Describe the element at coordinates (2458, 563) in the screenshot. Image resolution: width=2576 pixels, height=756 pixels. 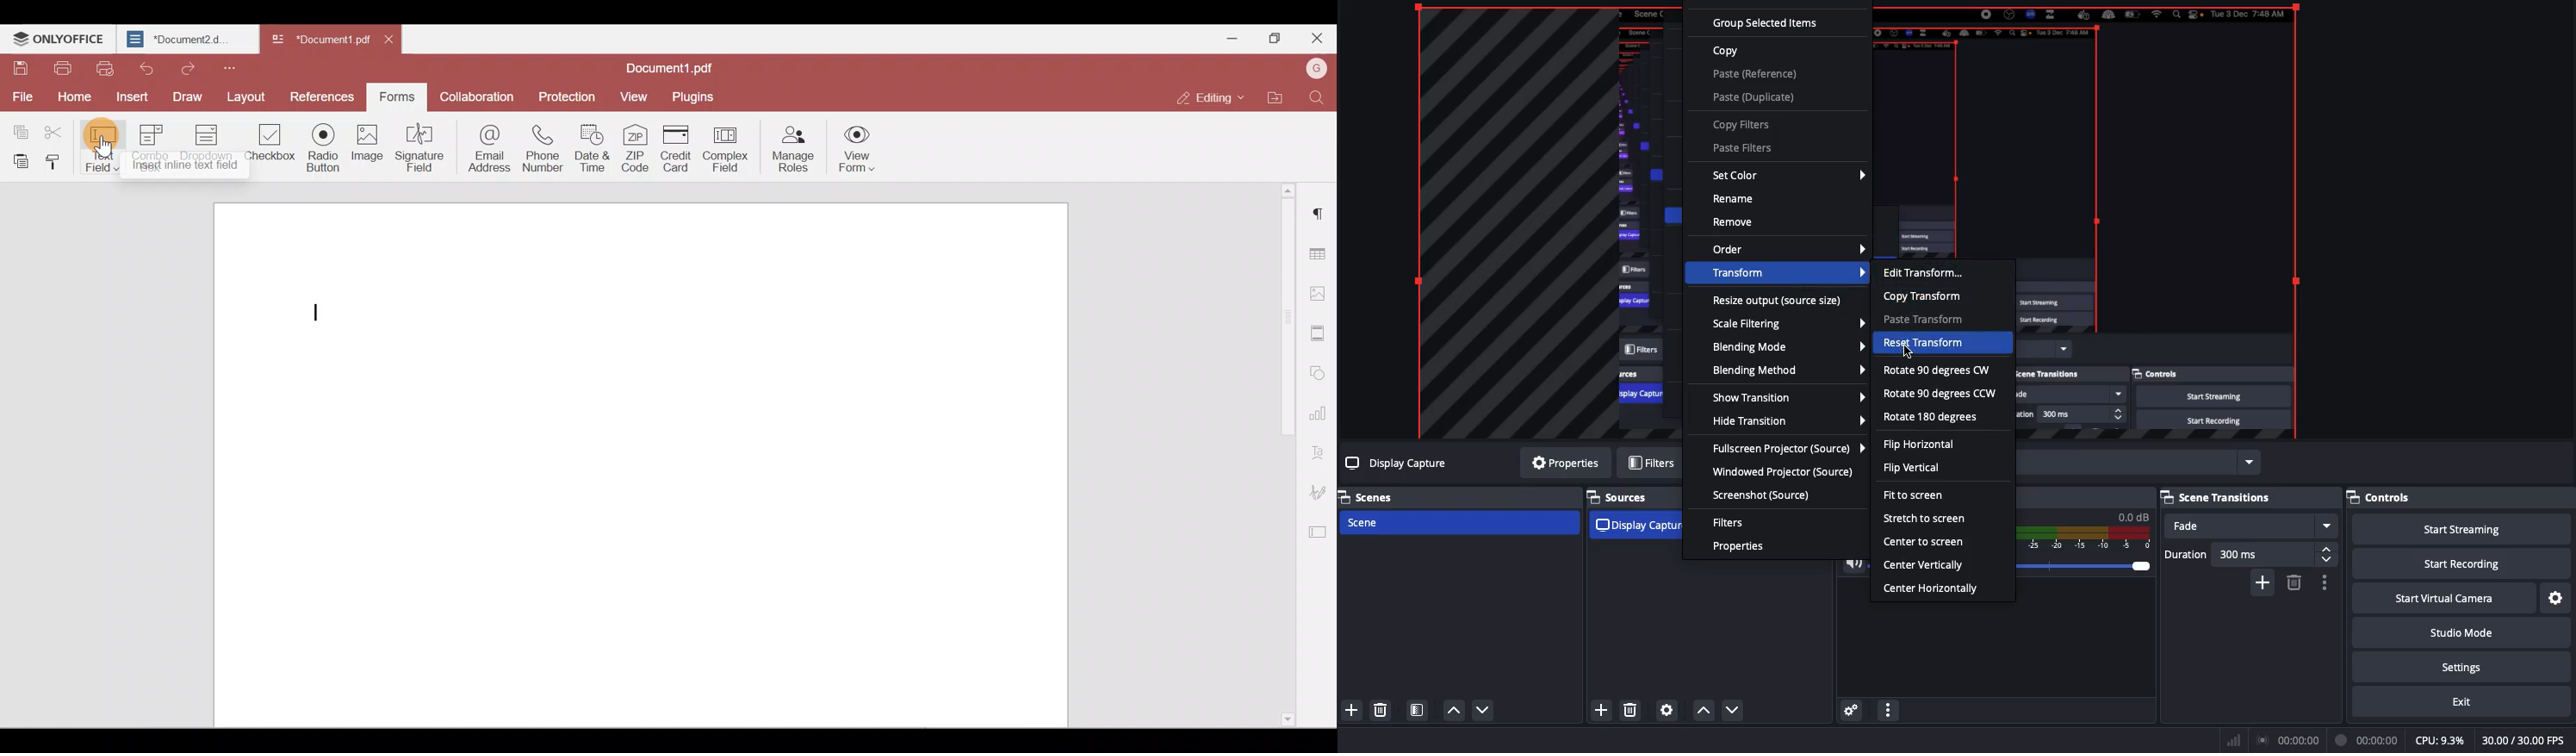
I see `Start recording` at that location.